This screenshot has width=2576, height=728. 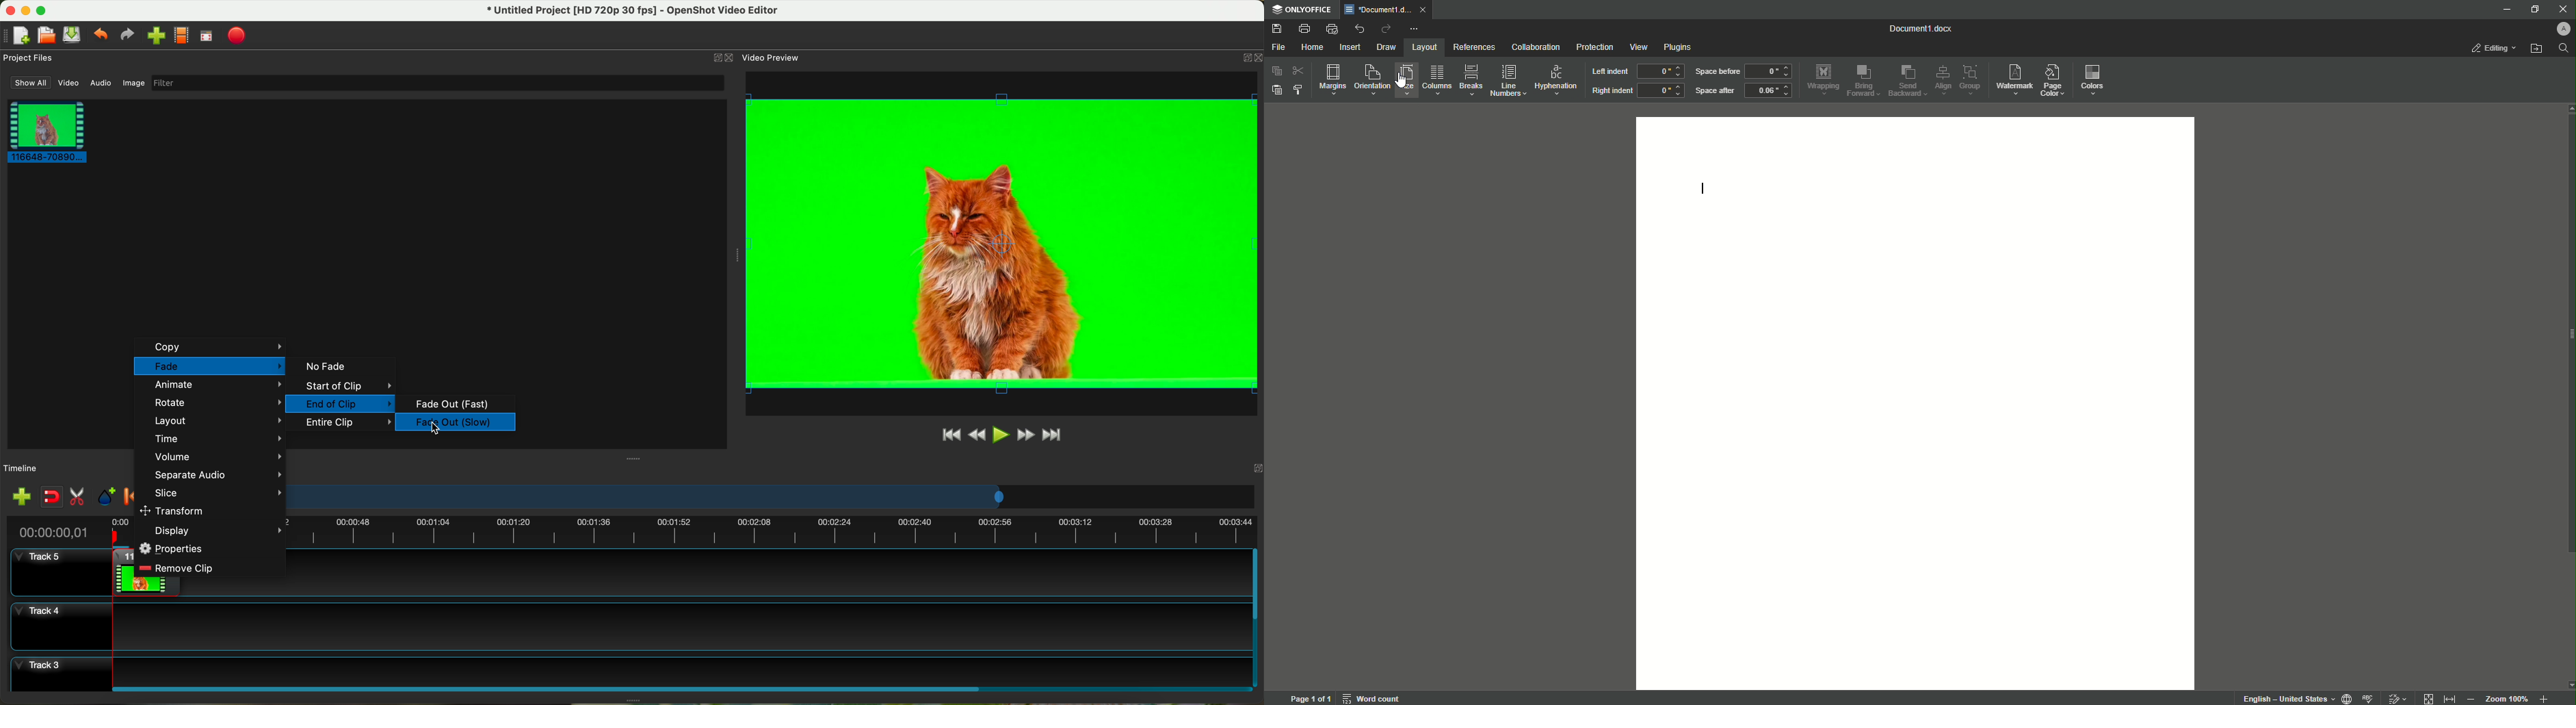 I want to click on minimize program, so click(x=27, y=11).